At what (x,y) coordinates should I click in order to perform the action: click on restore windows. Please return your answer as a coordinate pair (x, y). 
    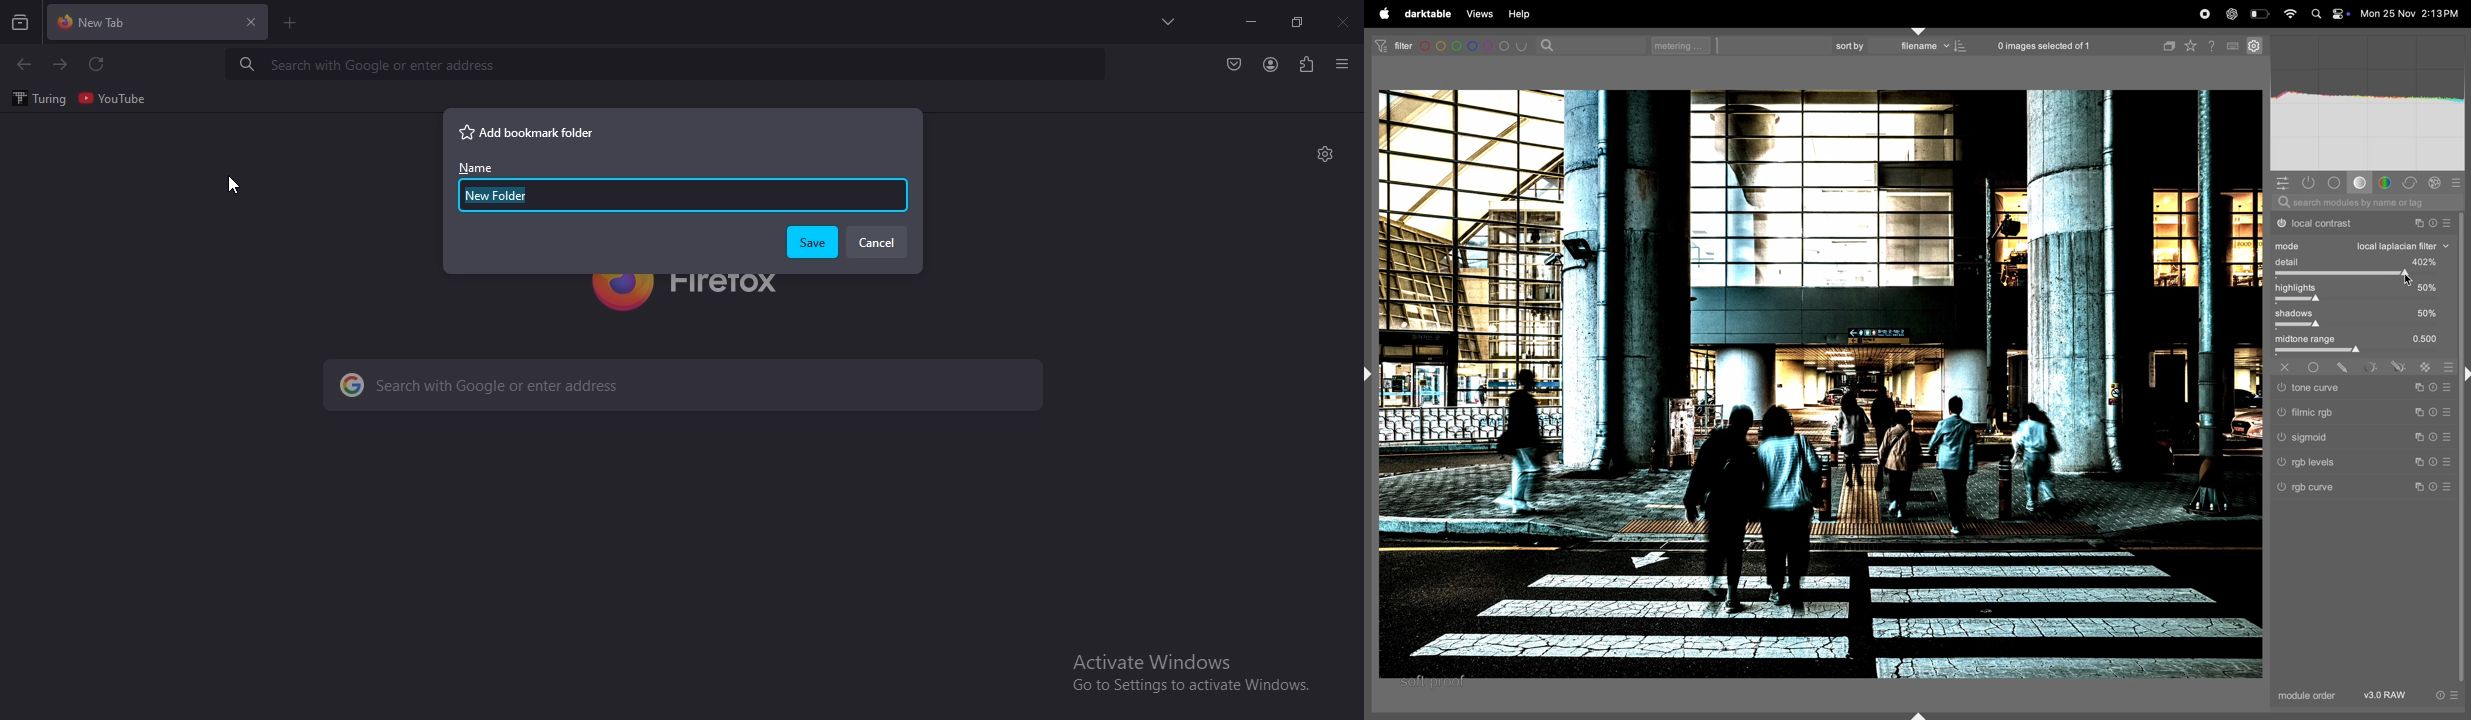
    Looking at the image, I should click on (1299, 22).